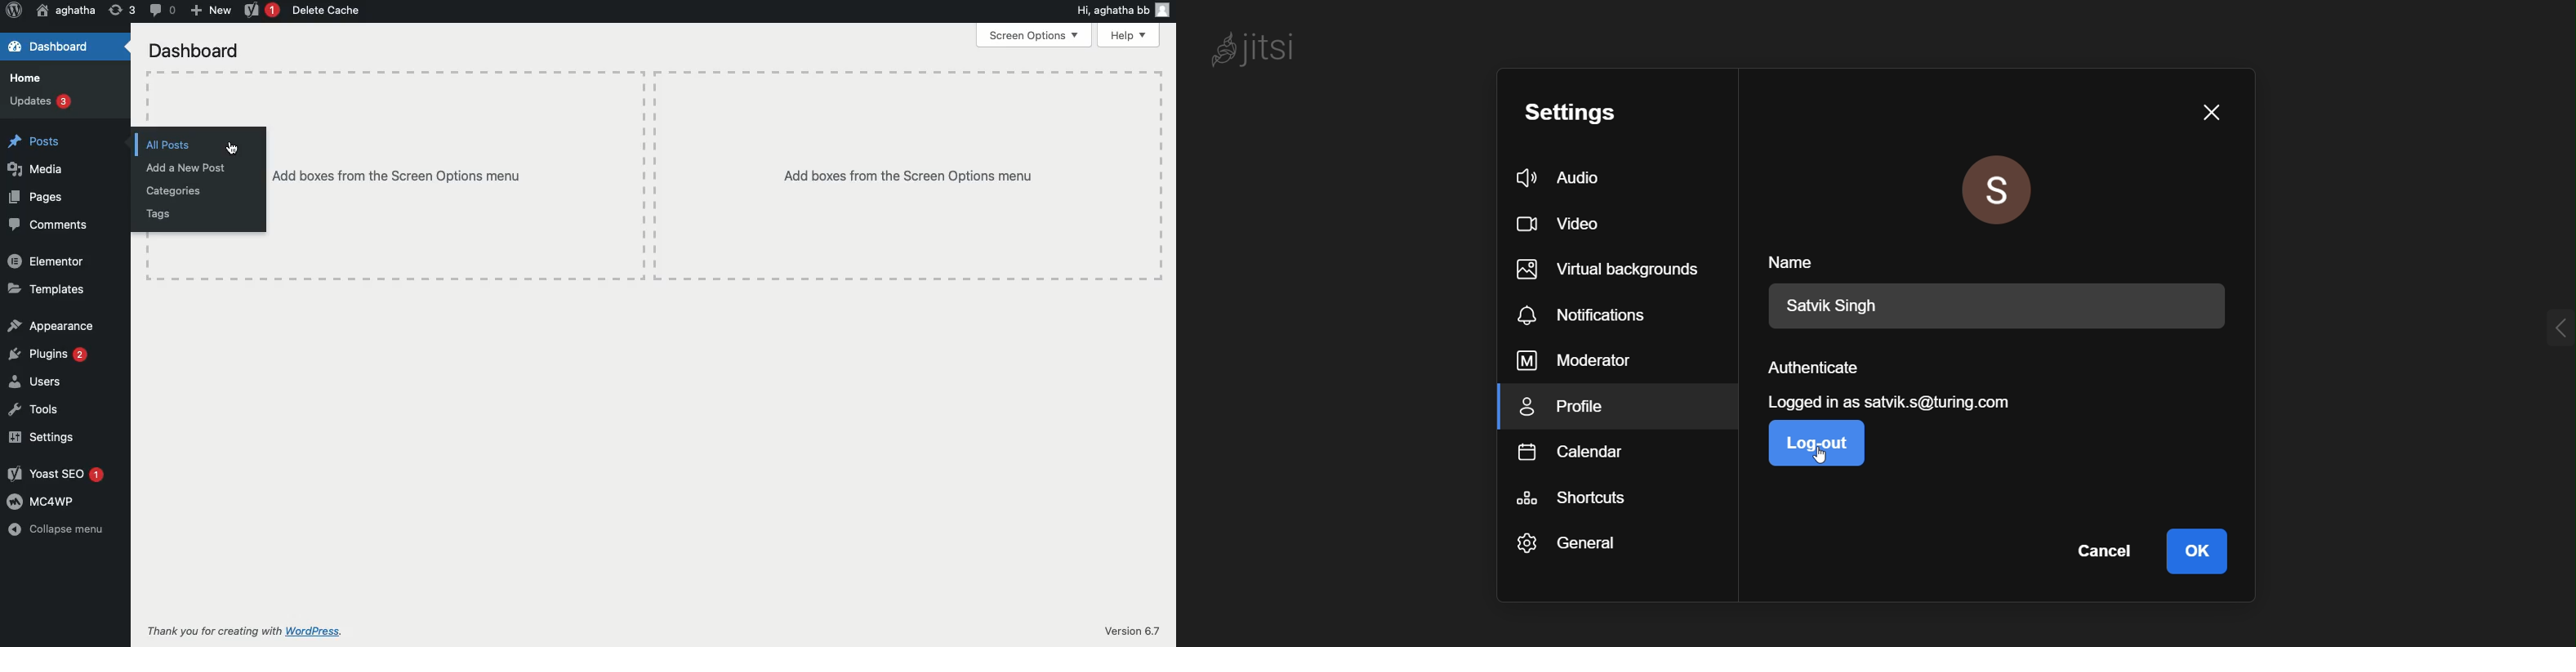  Describe the element at coordinates (1576, 112) in the screenshot. I see `settings` at that location.